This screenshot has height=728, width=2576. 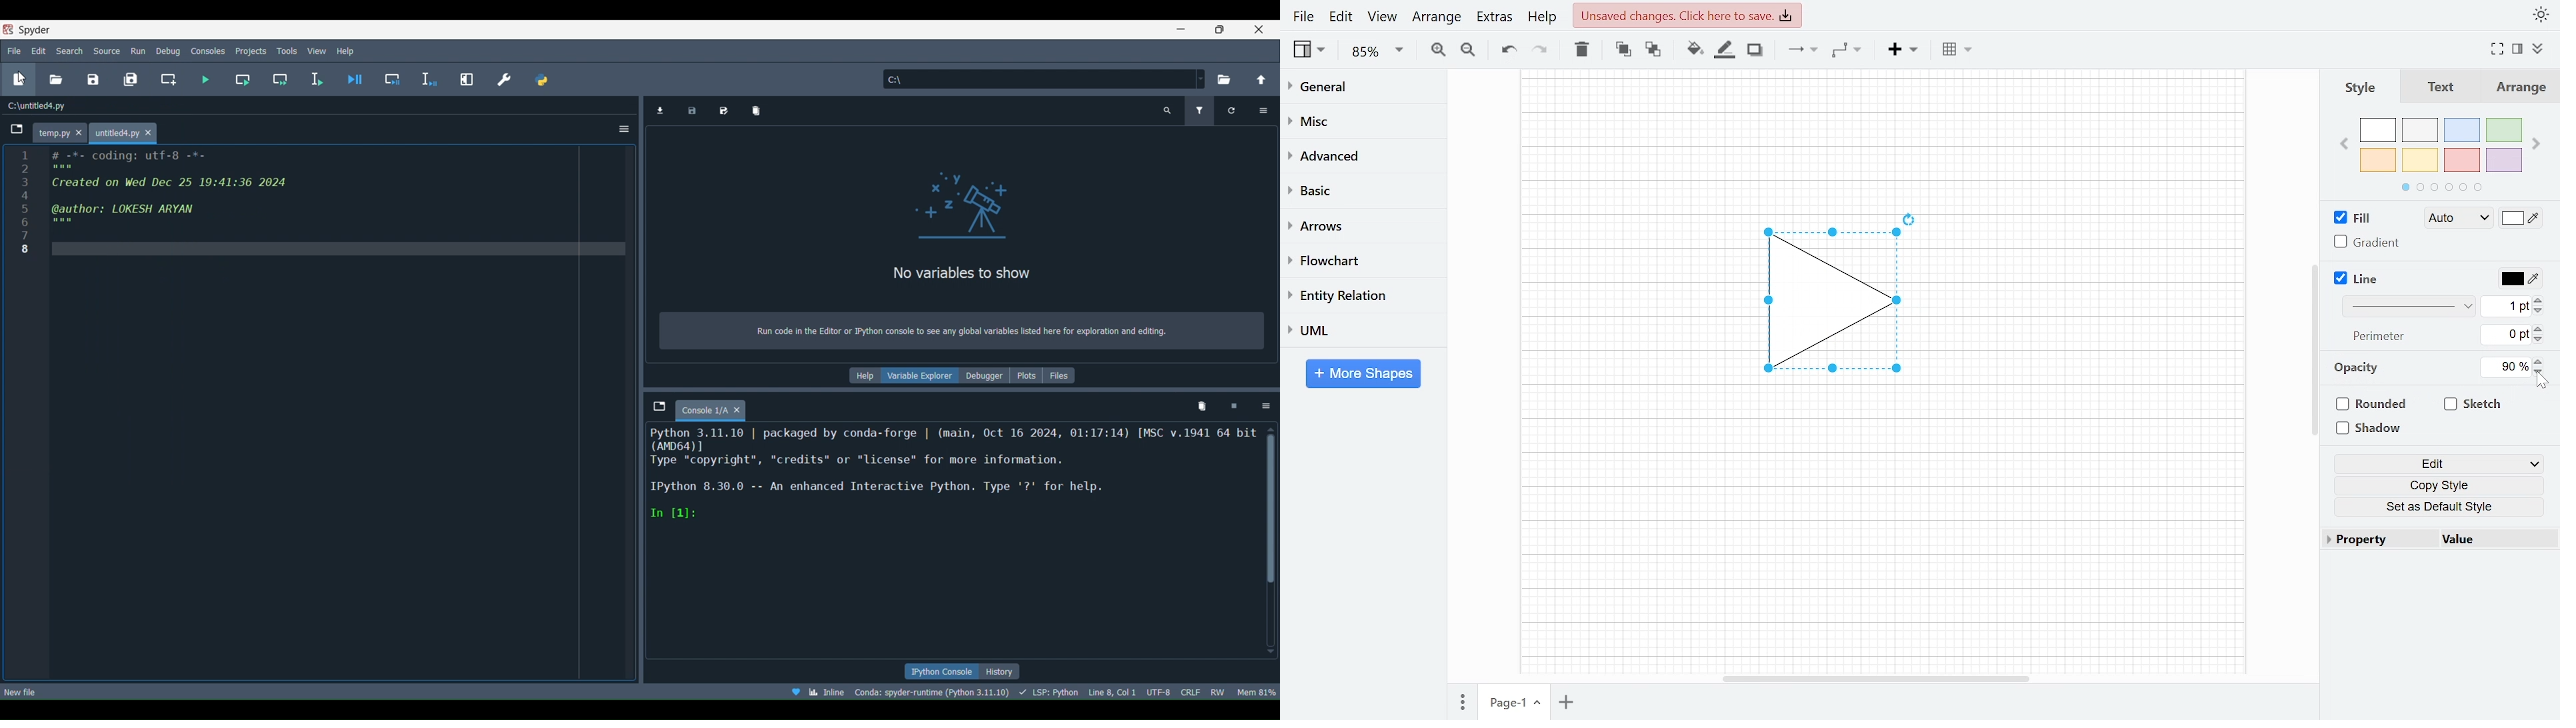 I want to click on View, so click(x=1311, y=49).